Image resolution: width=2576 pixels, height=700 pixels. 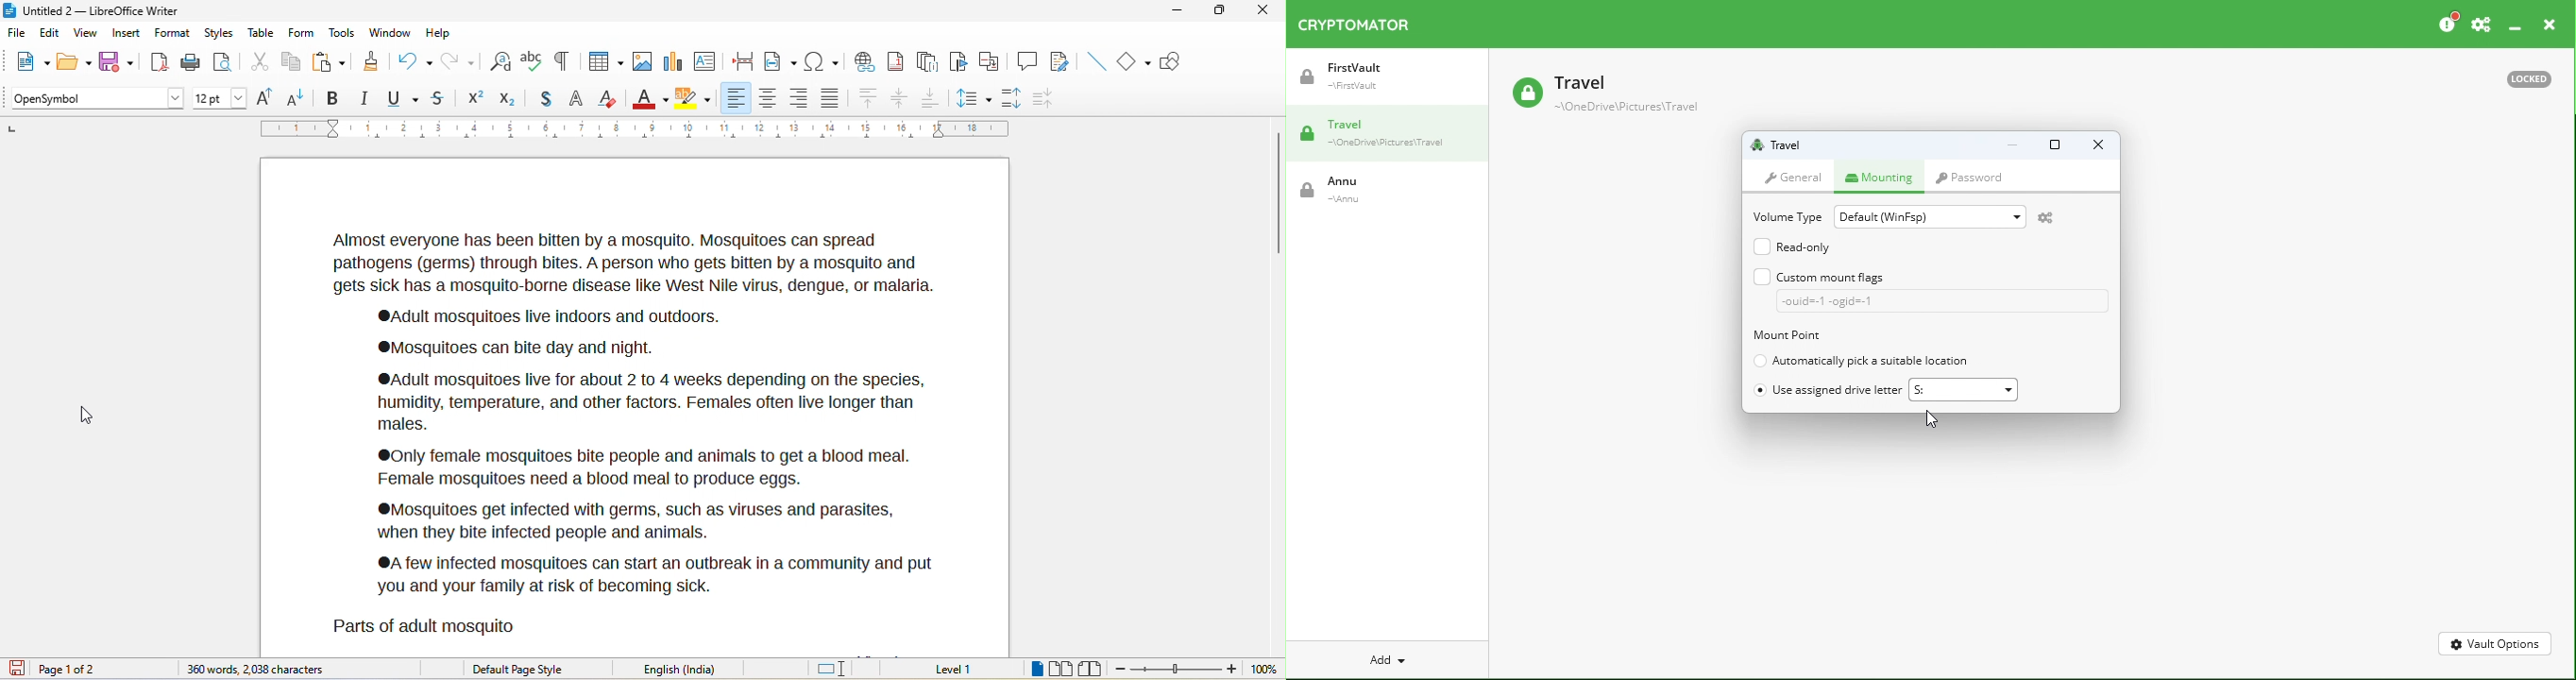 I want to click on format, so click(x=171, y=33).